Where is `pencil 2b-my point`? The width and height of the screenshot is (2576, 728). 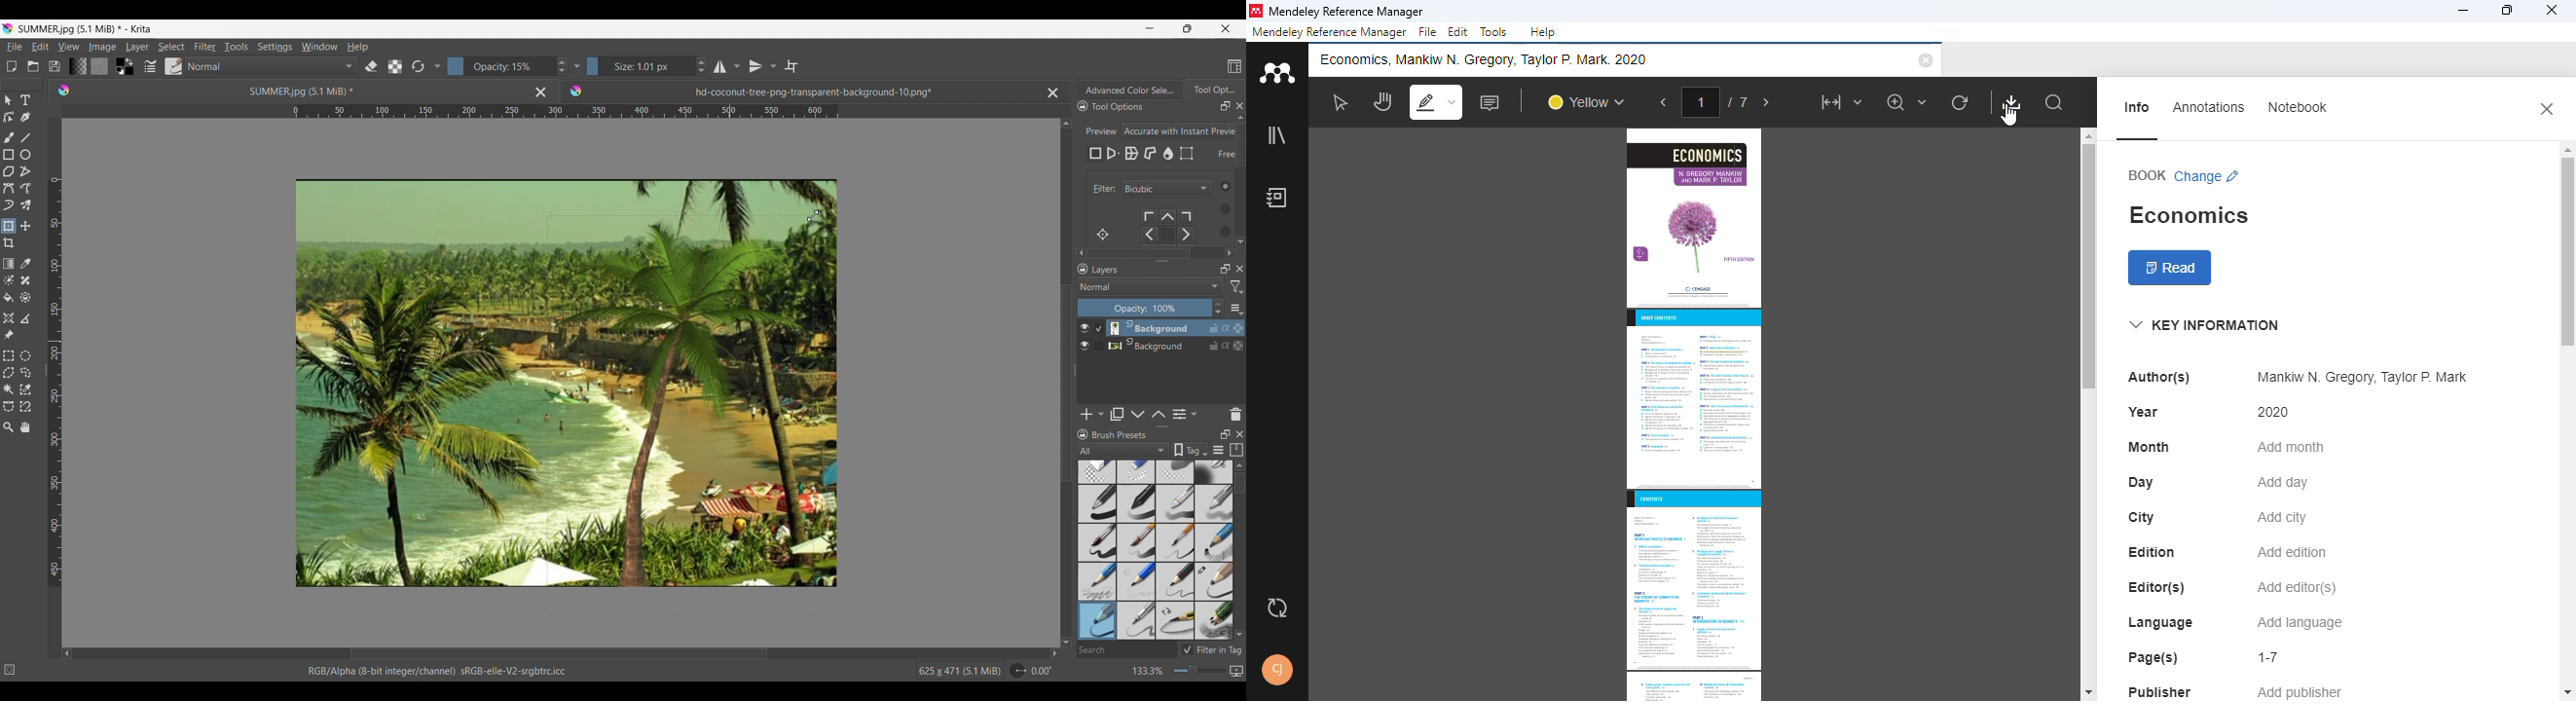 pencil 2b-my point is located at coordinates (1096, 580).